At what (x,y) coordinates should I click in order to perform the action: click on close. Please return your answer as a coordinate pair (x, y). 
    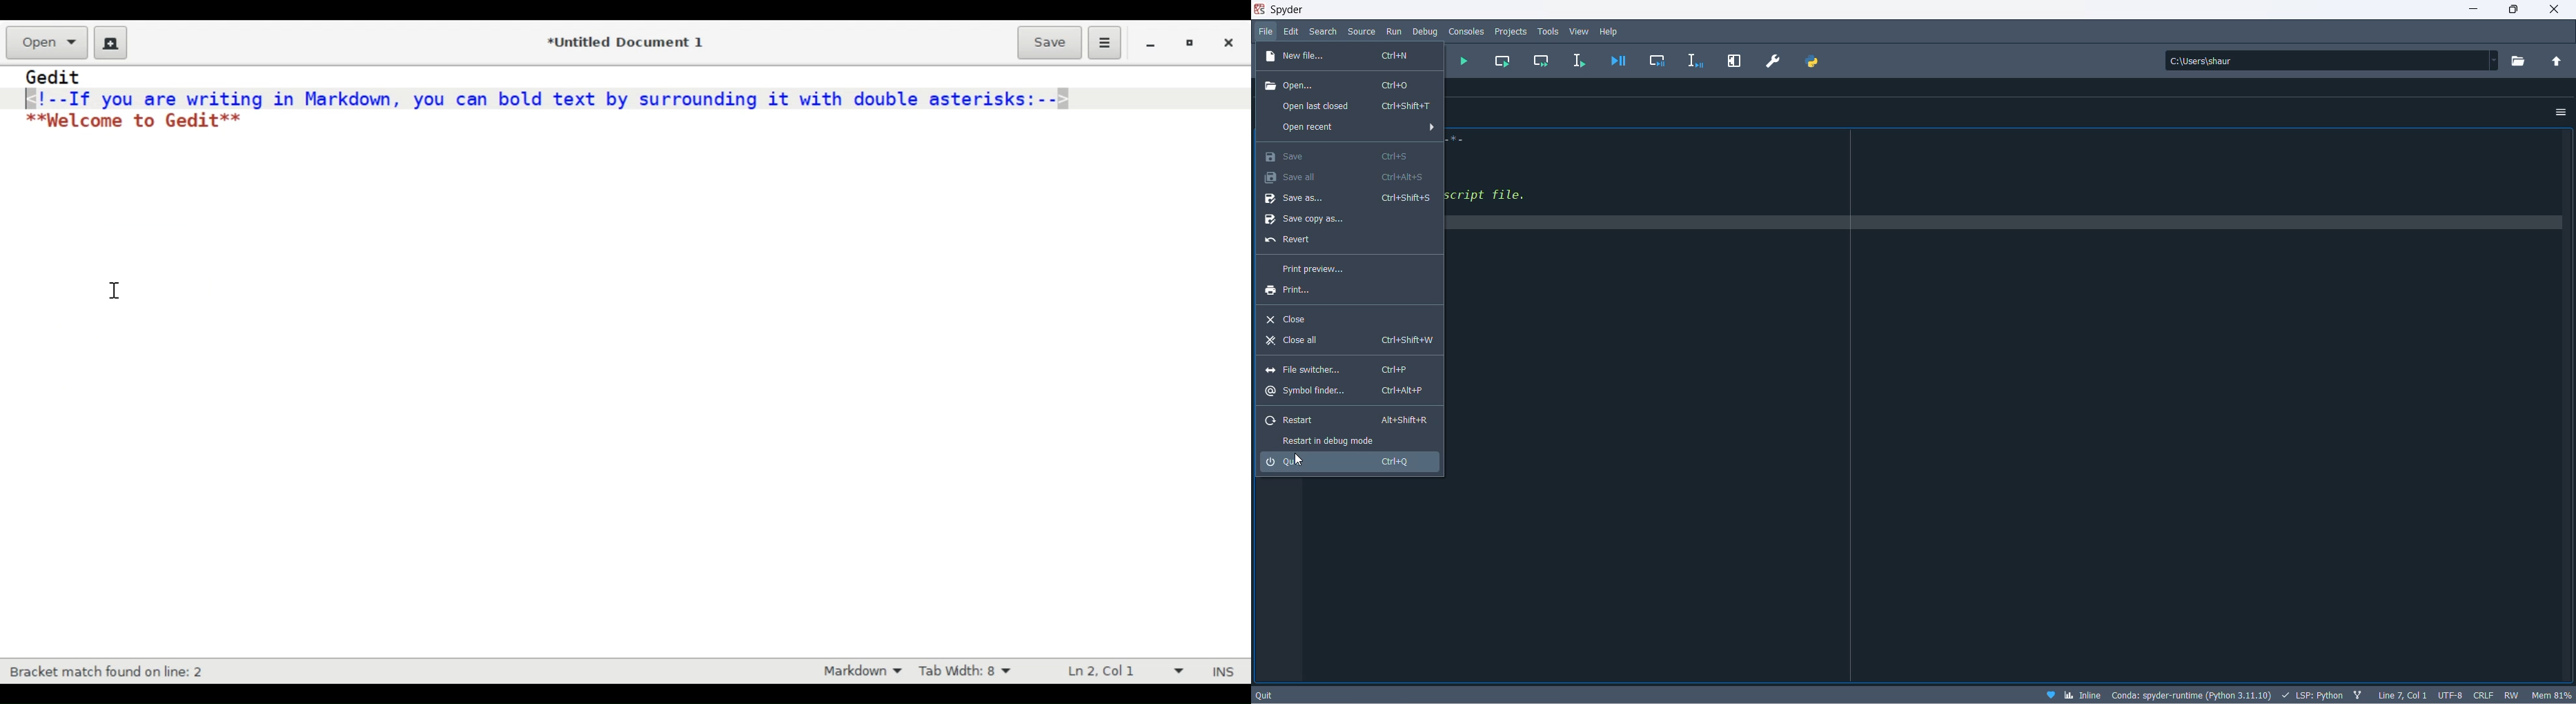
    Looking at the image, I should click on (1348, 322).